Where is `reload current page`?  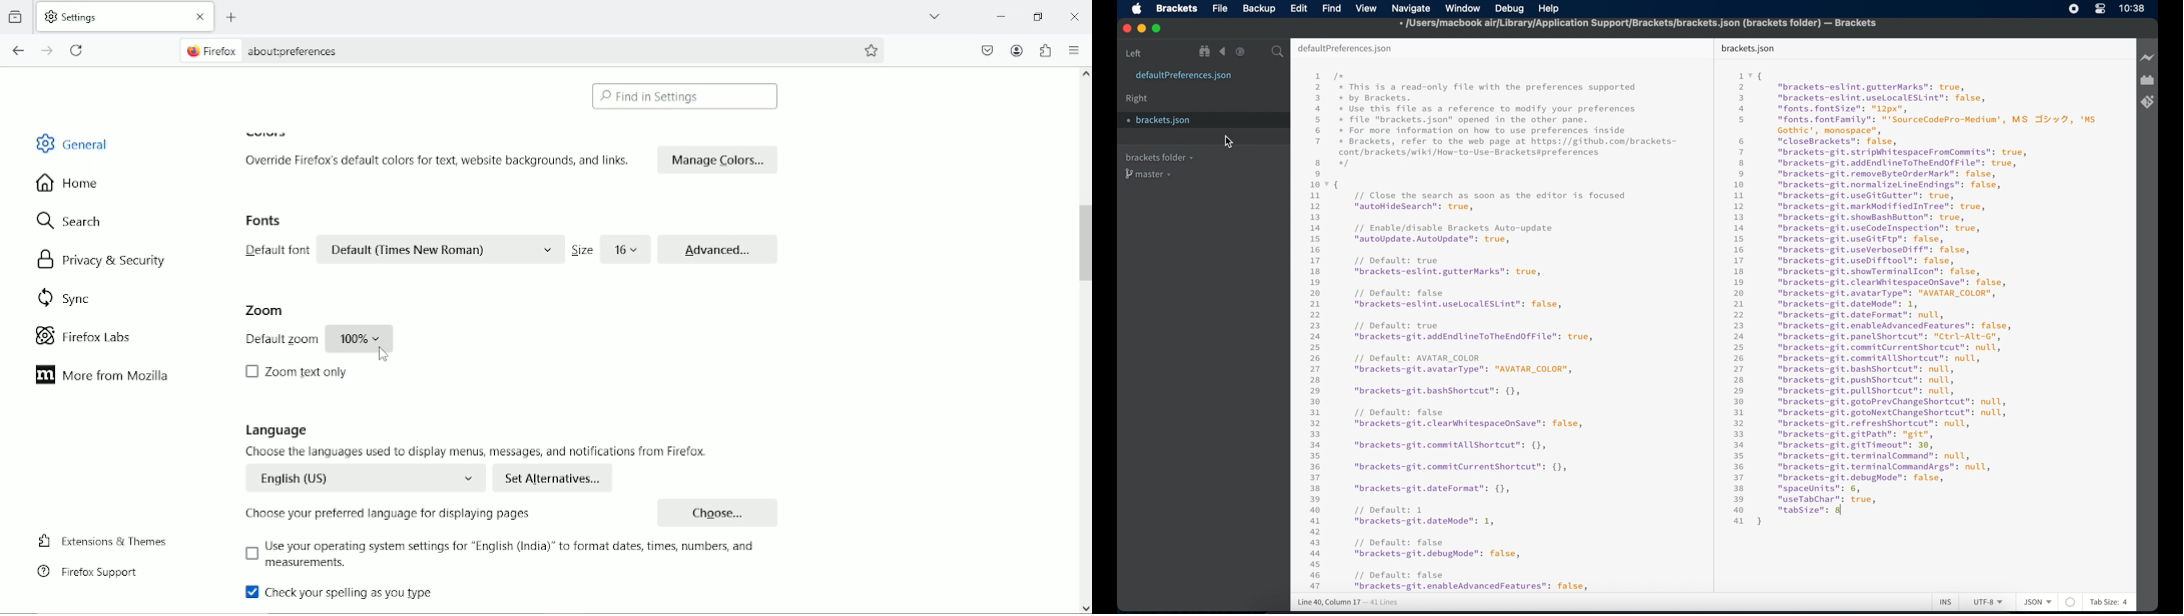
reload current page is located at coordinates (78, 49).